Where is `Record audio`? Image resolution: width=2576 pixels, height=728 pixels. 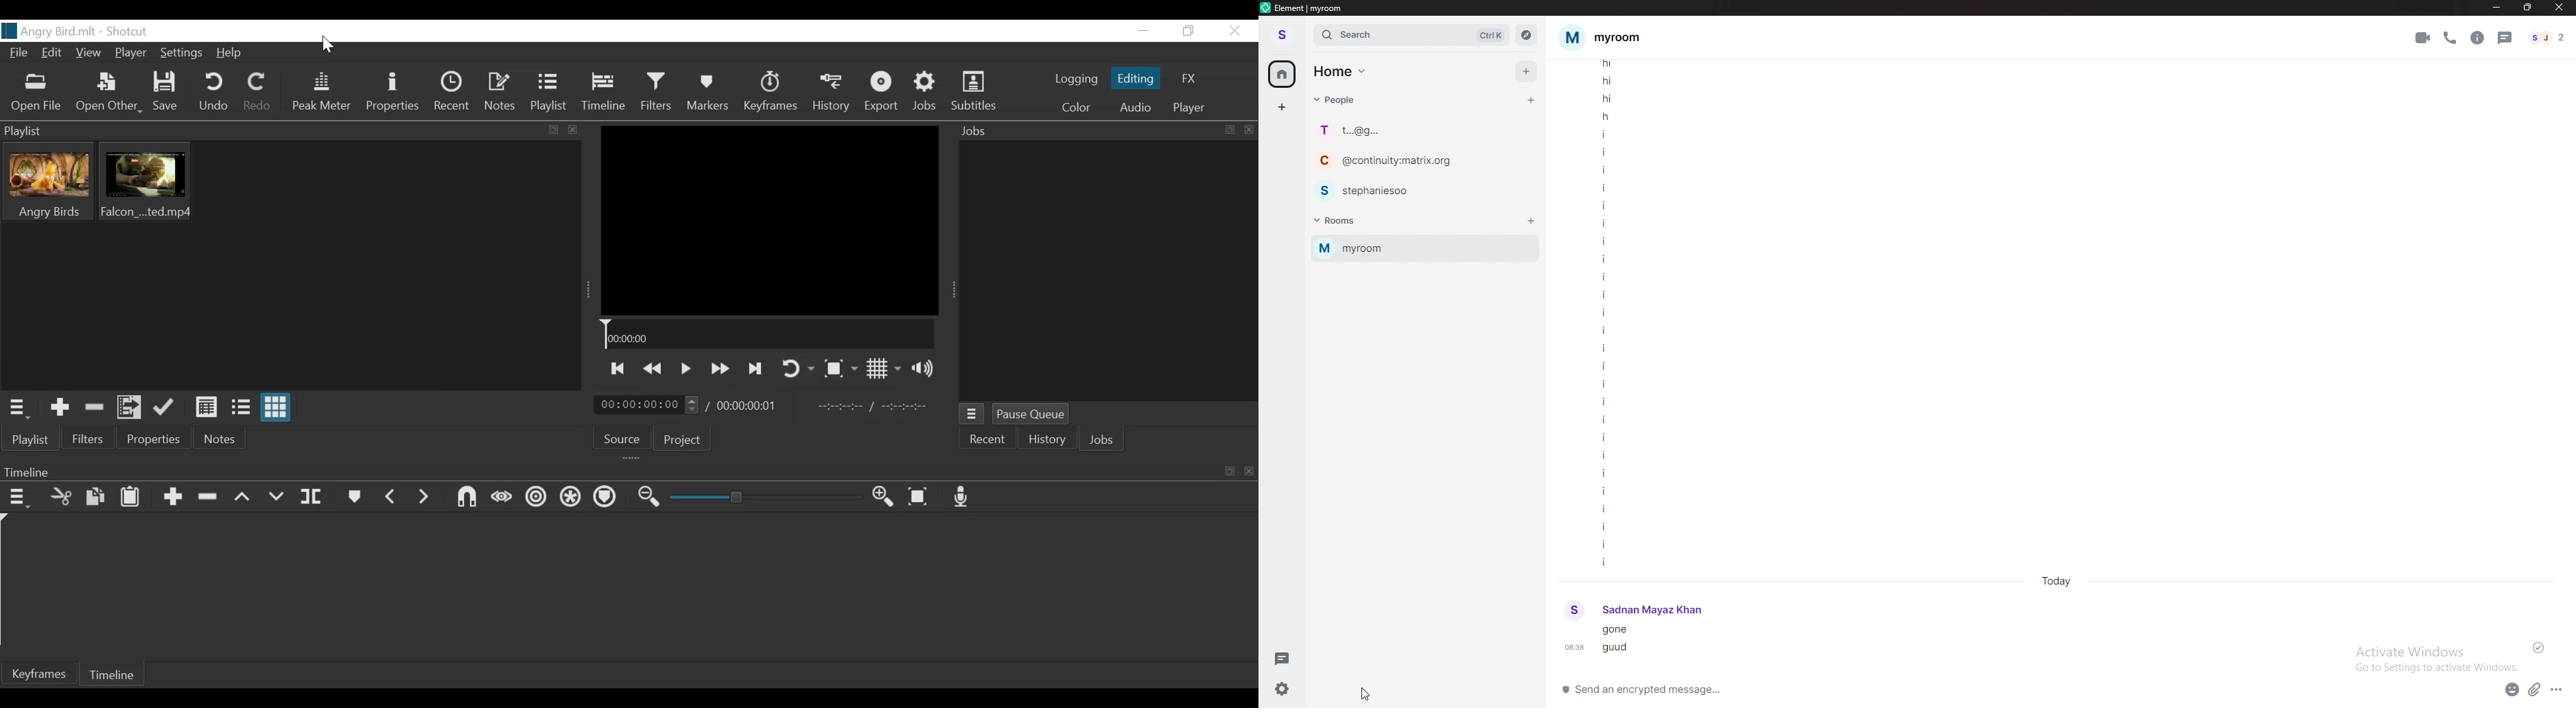 Record audio is located at coordinates (962, 497).